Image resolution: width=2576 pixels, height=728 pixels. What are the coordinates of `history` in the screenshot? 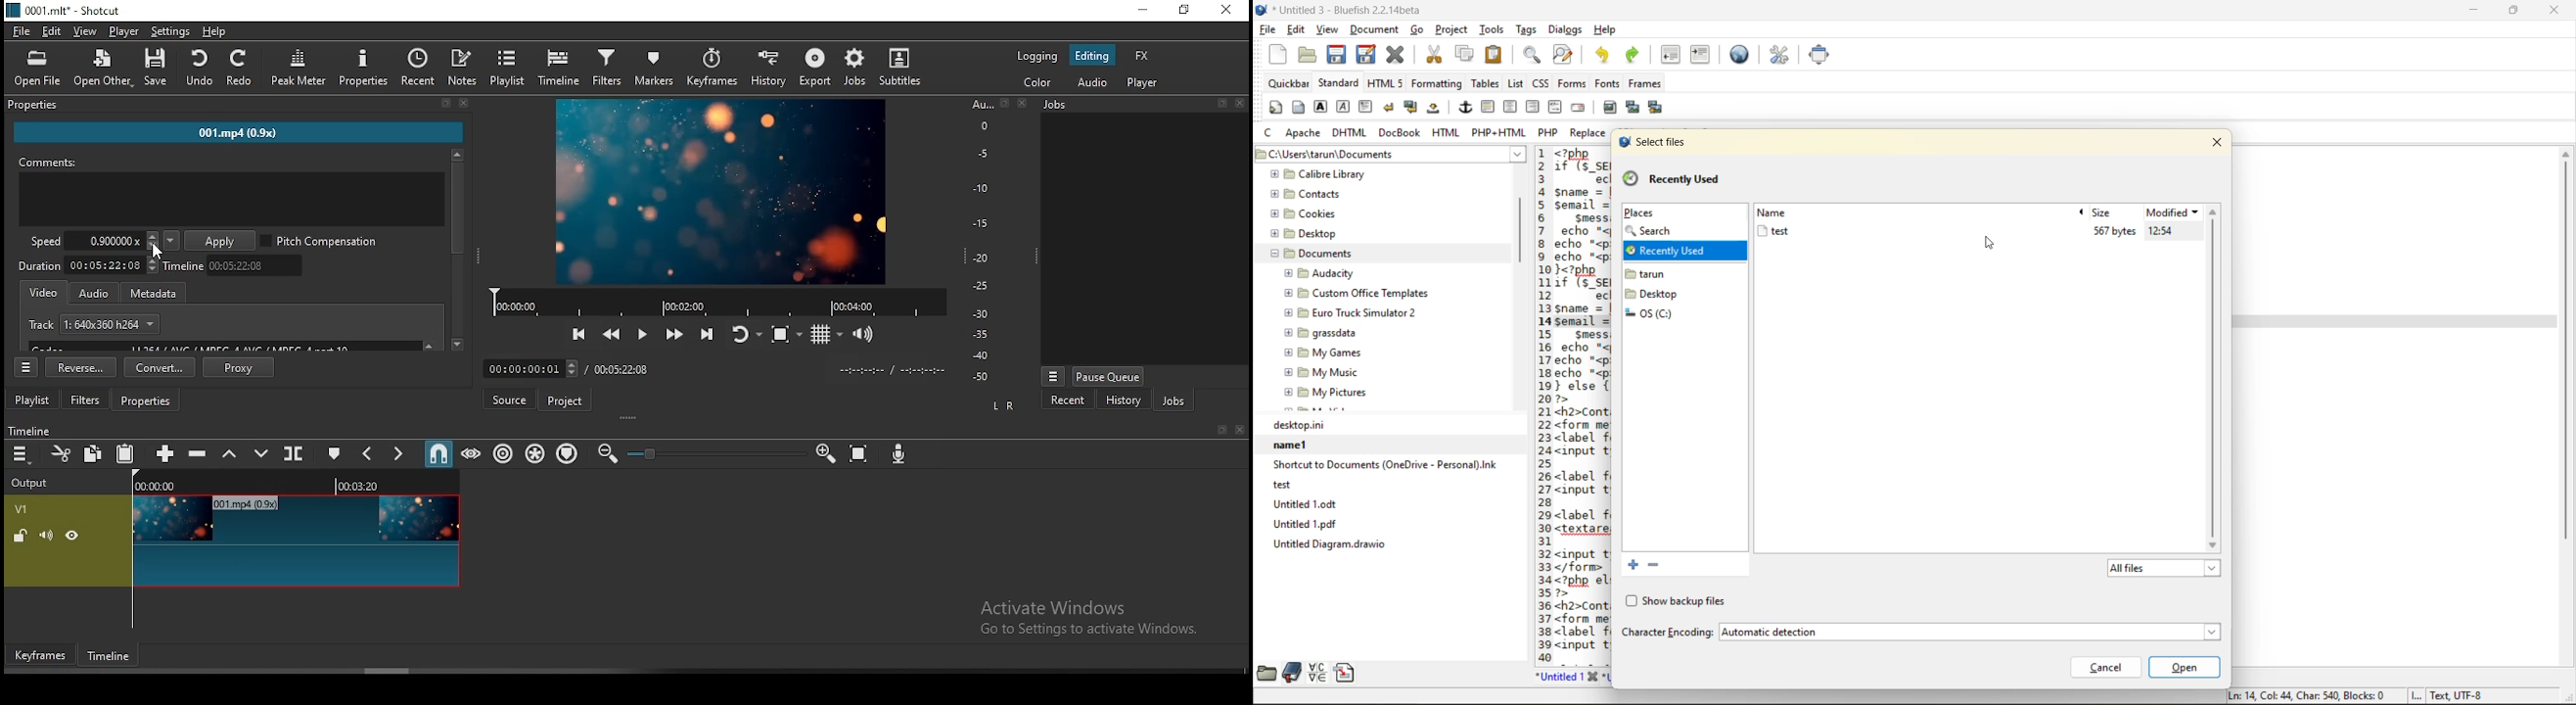 It's located at (1124, 400).